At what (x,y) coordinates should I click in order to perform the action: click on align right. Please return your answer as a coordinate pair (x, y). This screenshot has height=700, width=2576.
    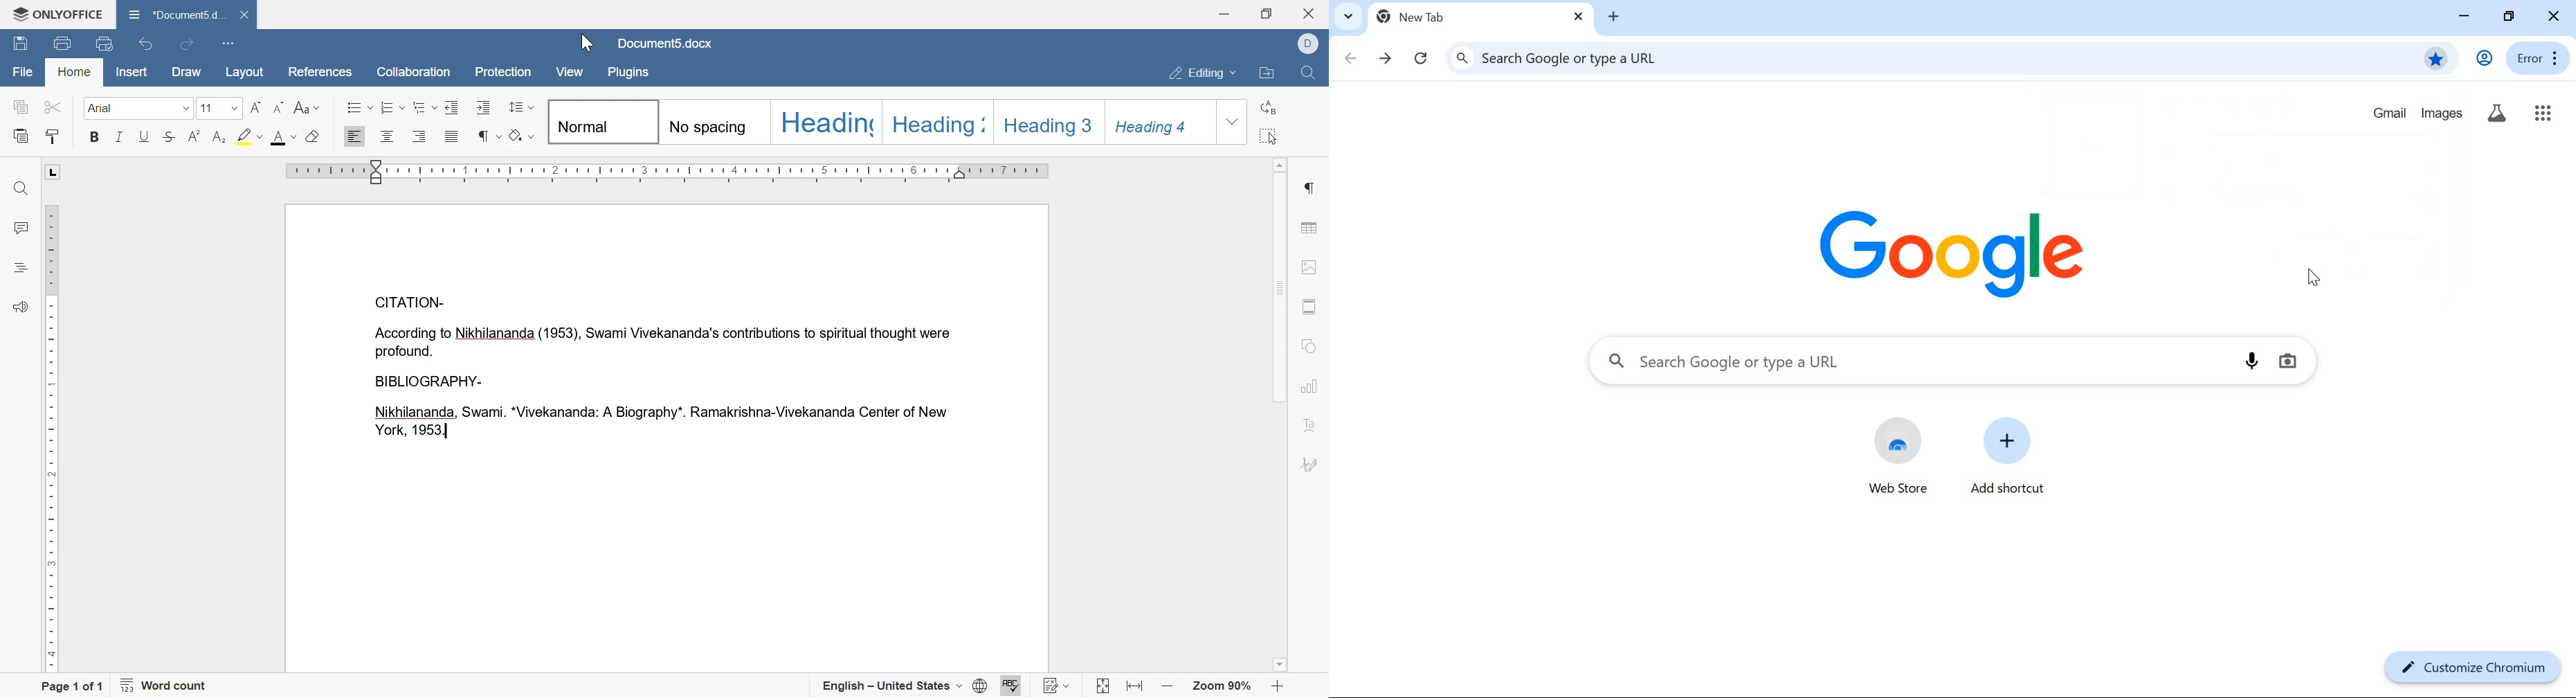
    Looking at the image, I should click on (421, 136).